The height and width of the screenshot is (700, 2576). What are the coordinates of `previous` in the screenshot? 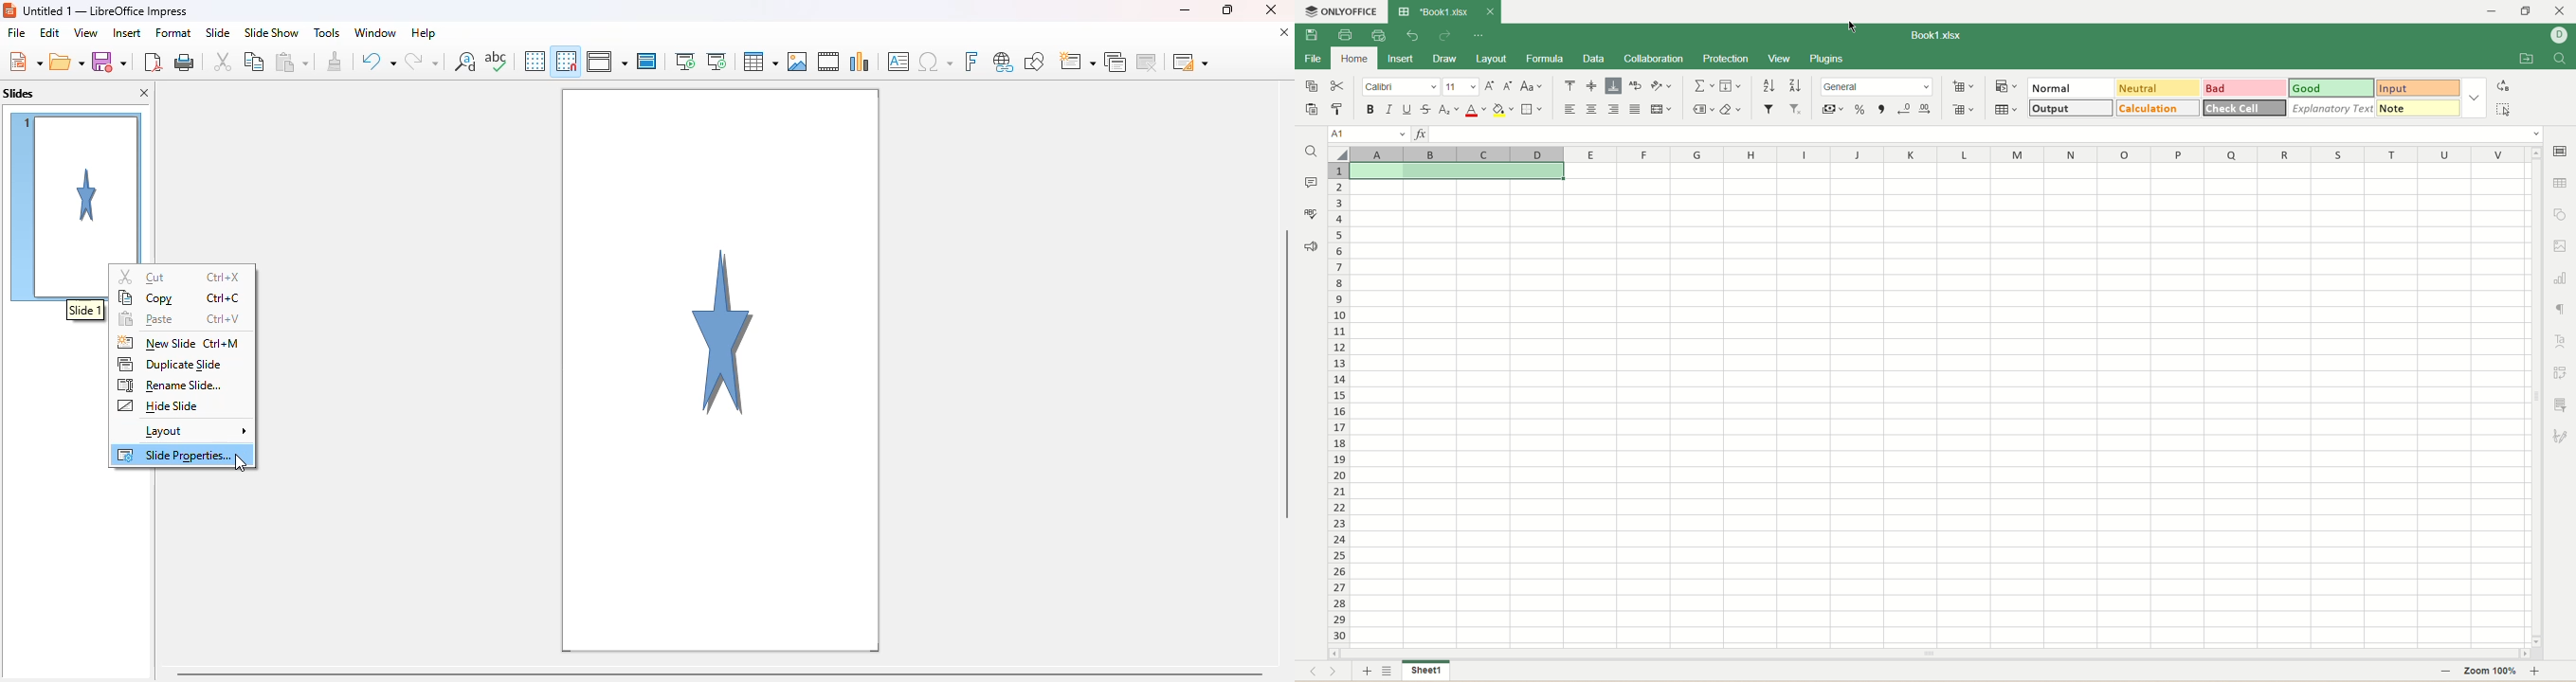 It's located at (1310, 673).